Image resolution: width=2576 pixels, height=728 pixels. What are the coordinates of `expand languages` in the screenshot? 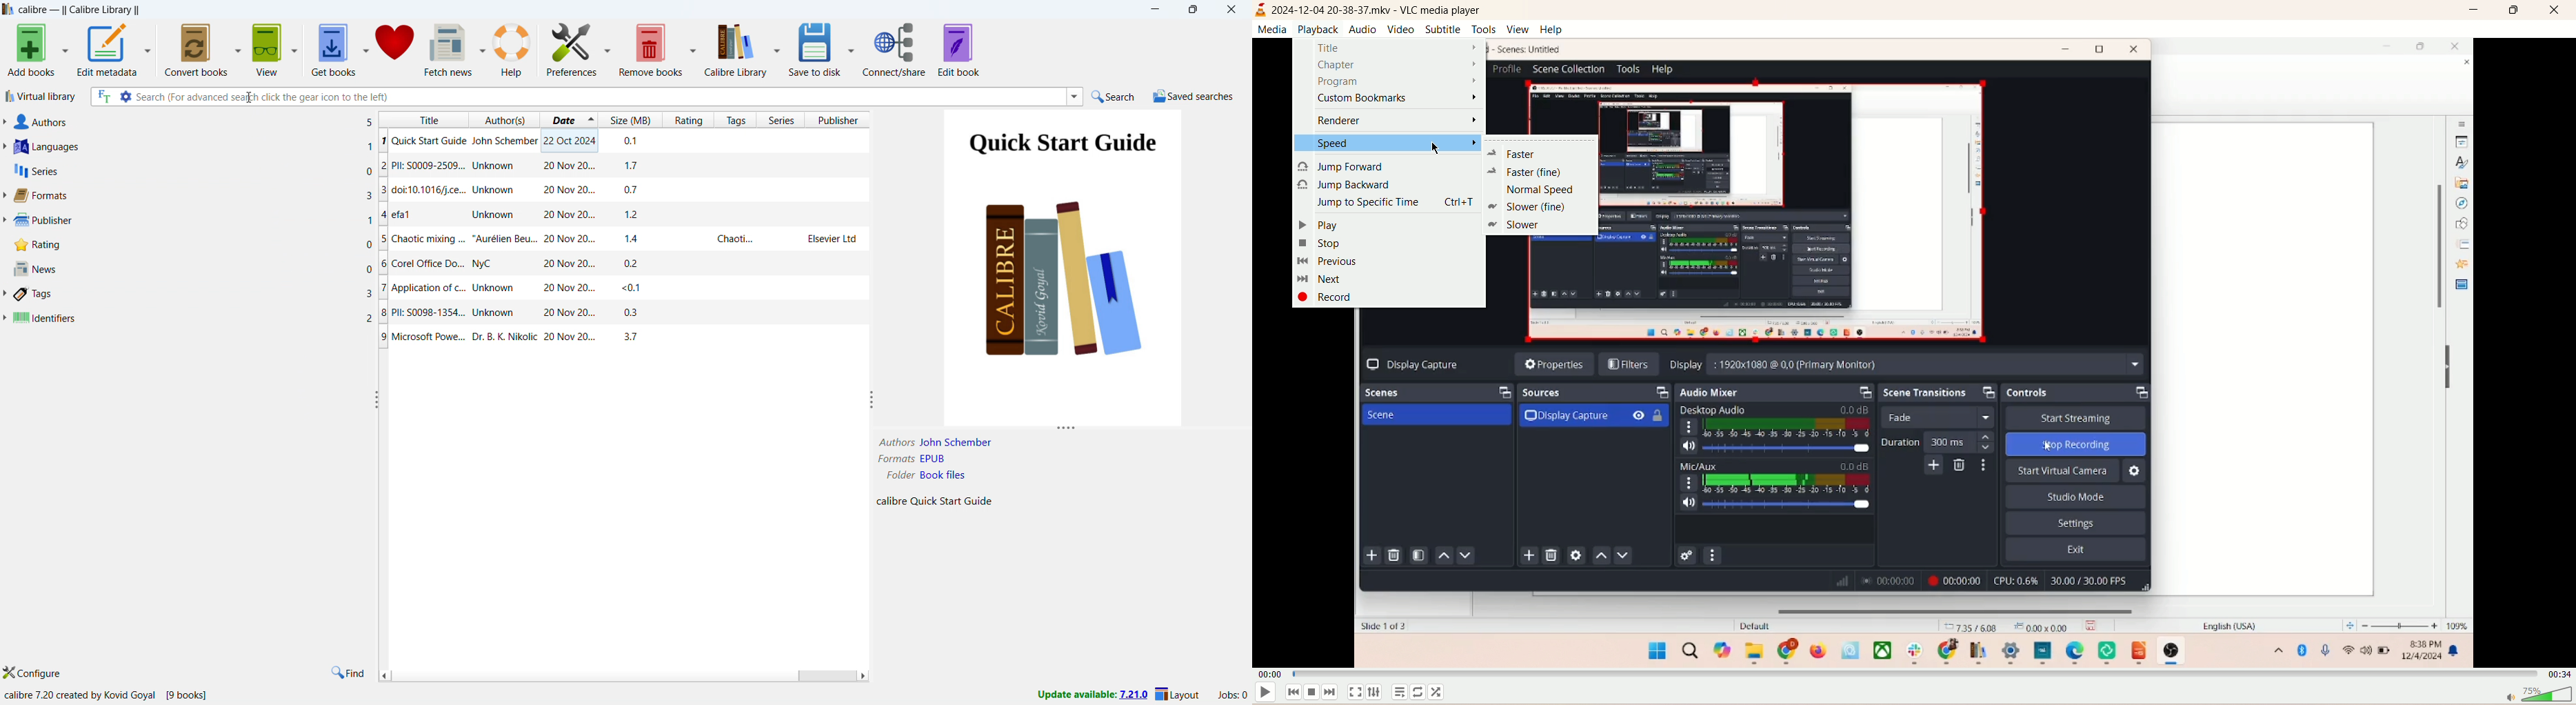 It's located at (4, 148).